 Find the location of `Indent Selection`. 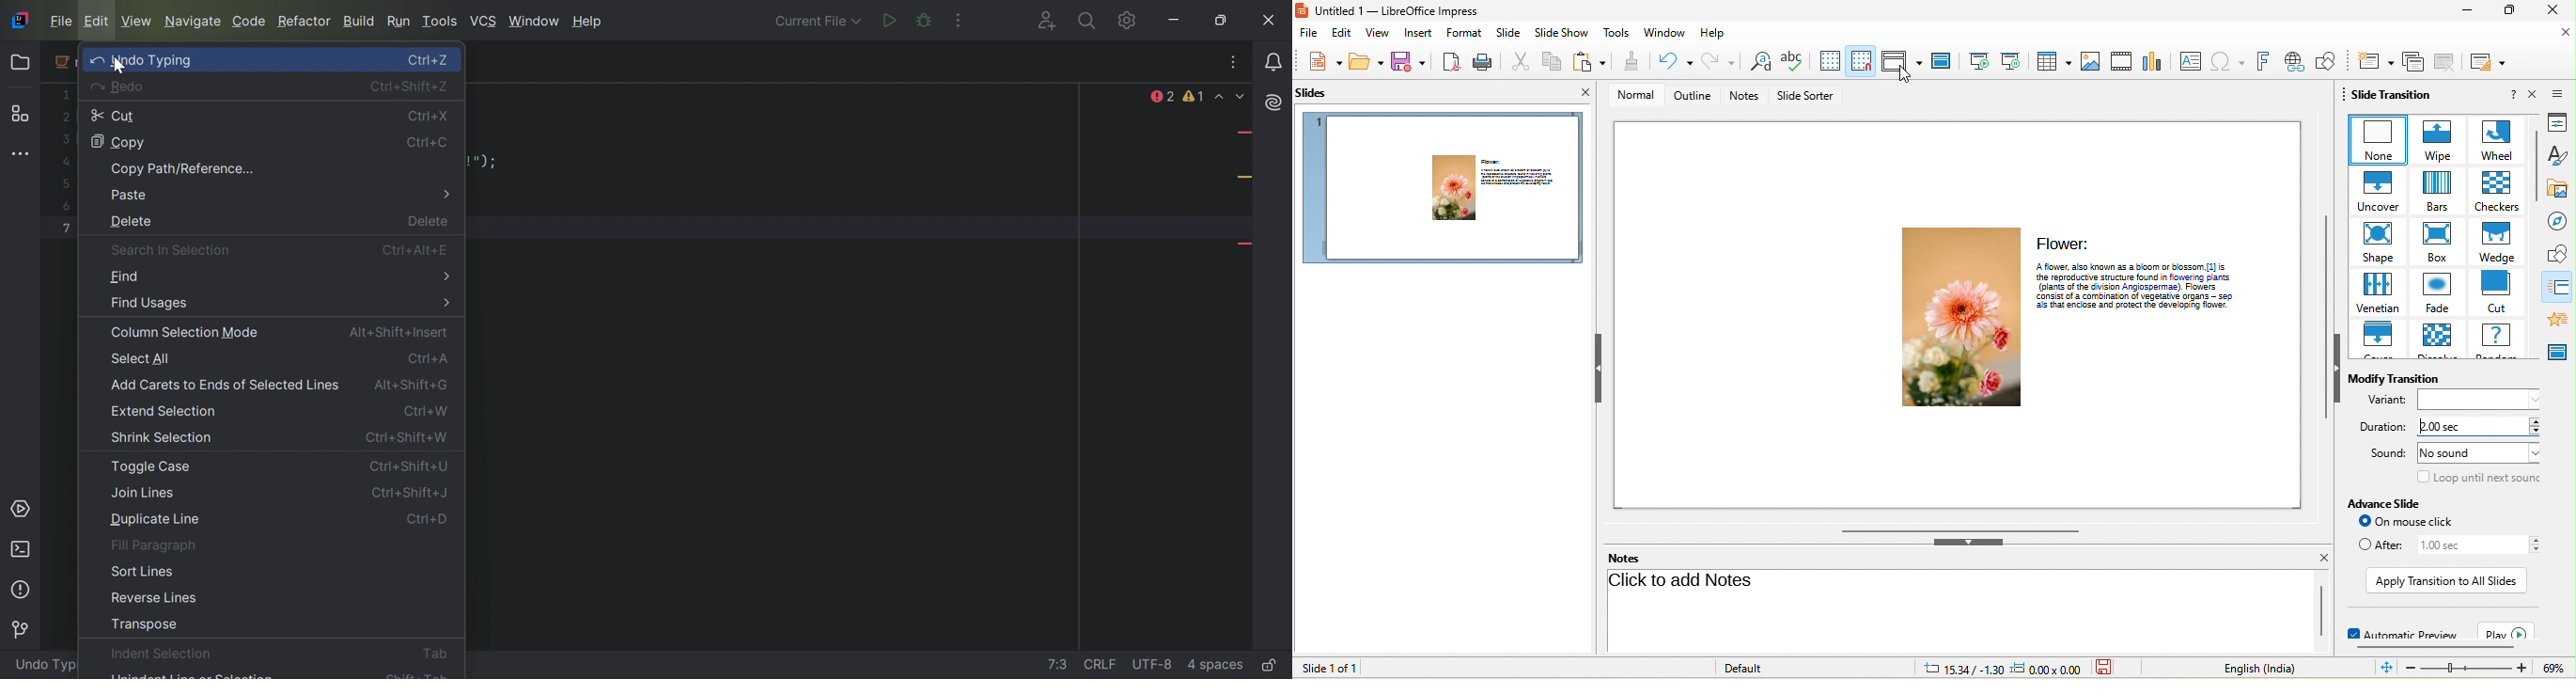

Indent Selection is located at coordinates (161, 653).